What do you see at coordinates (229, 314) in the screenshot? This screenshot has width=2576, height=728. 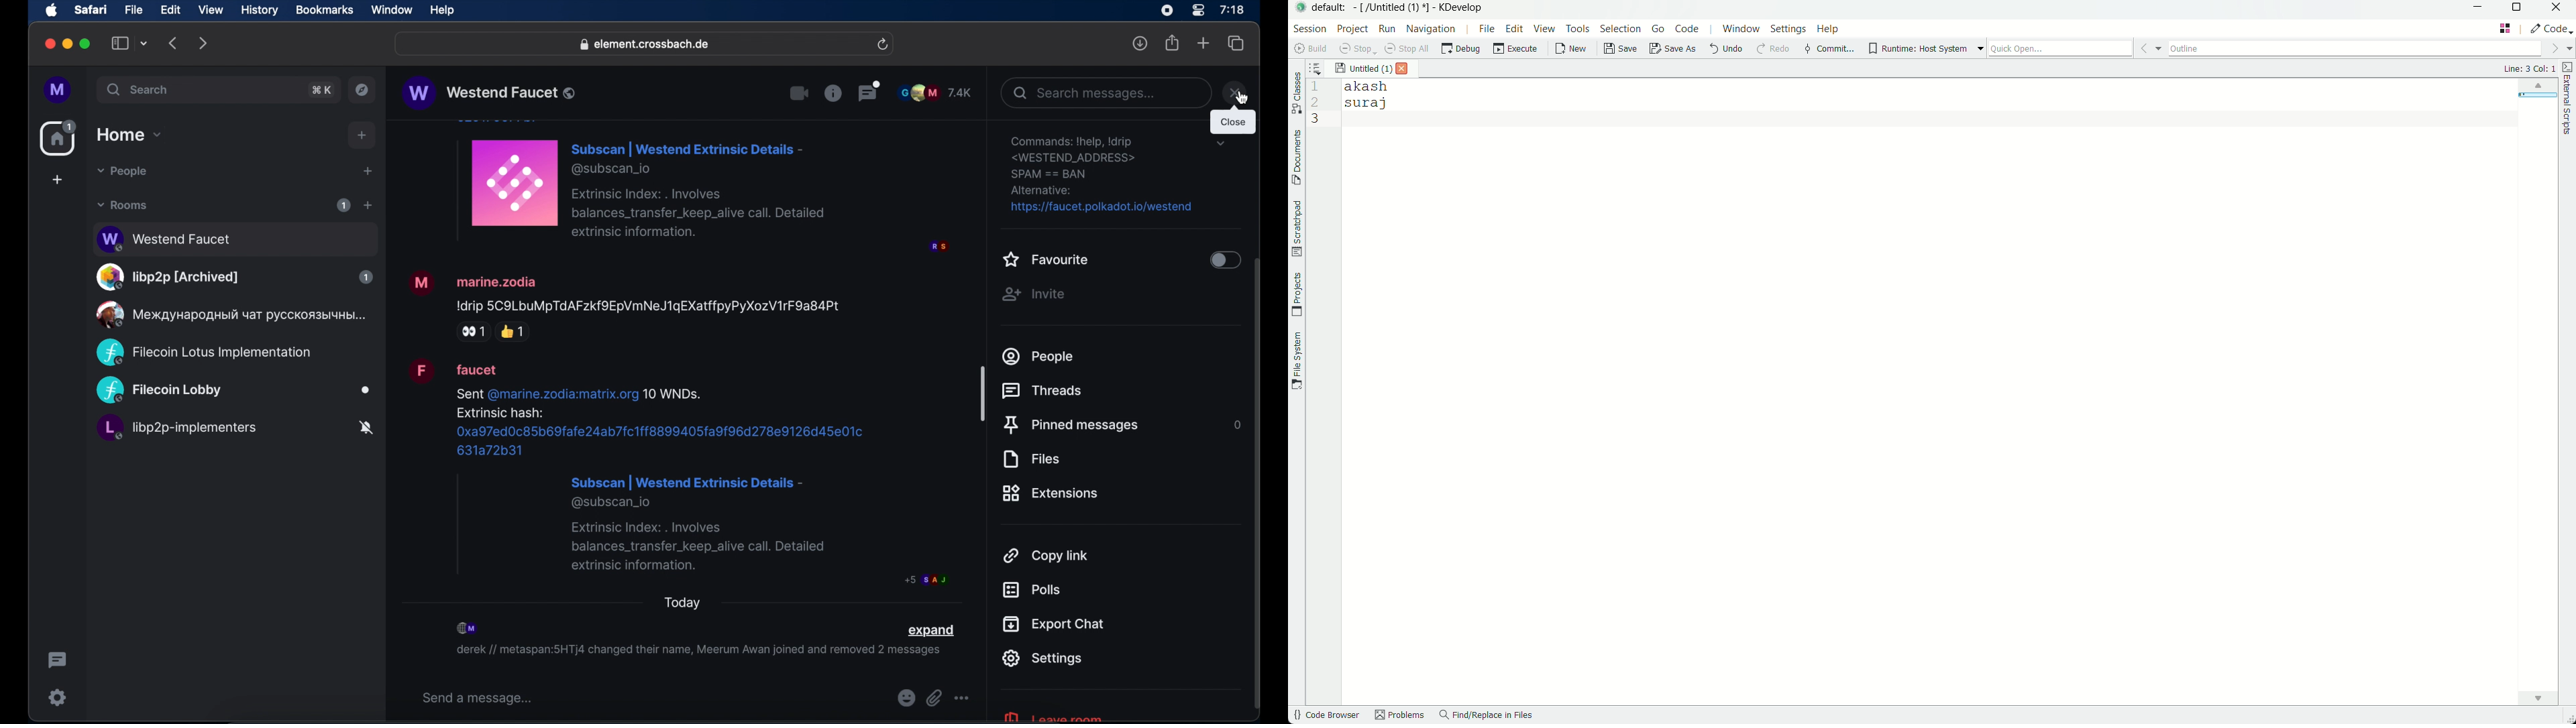 I see `public room` at bounding box center [229, 314].